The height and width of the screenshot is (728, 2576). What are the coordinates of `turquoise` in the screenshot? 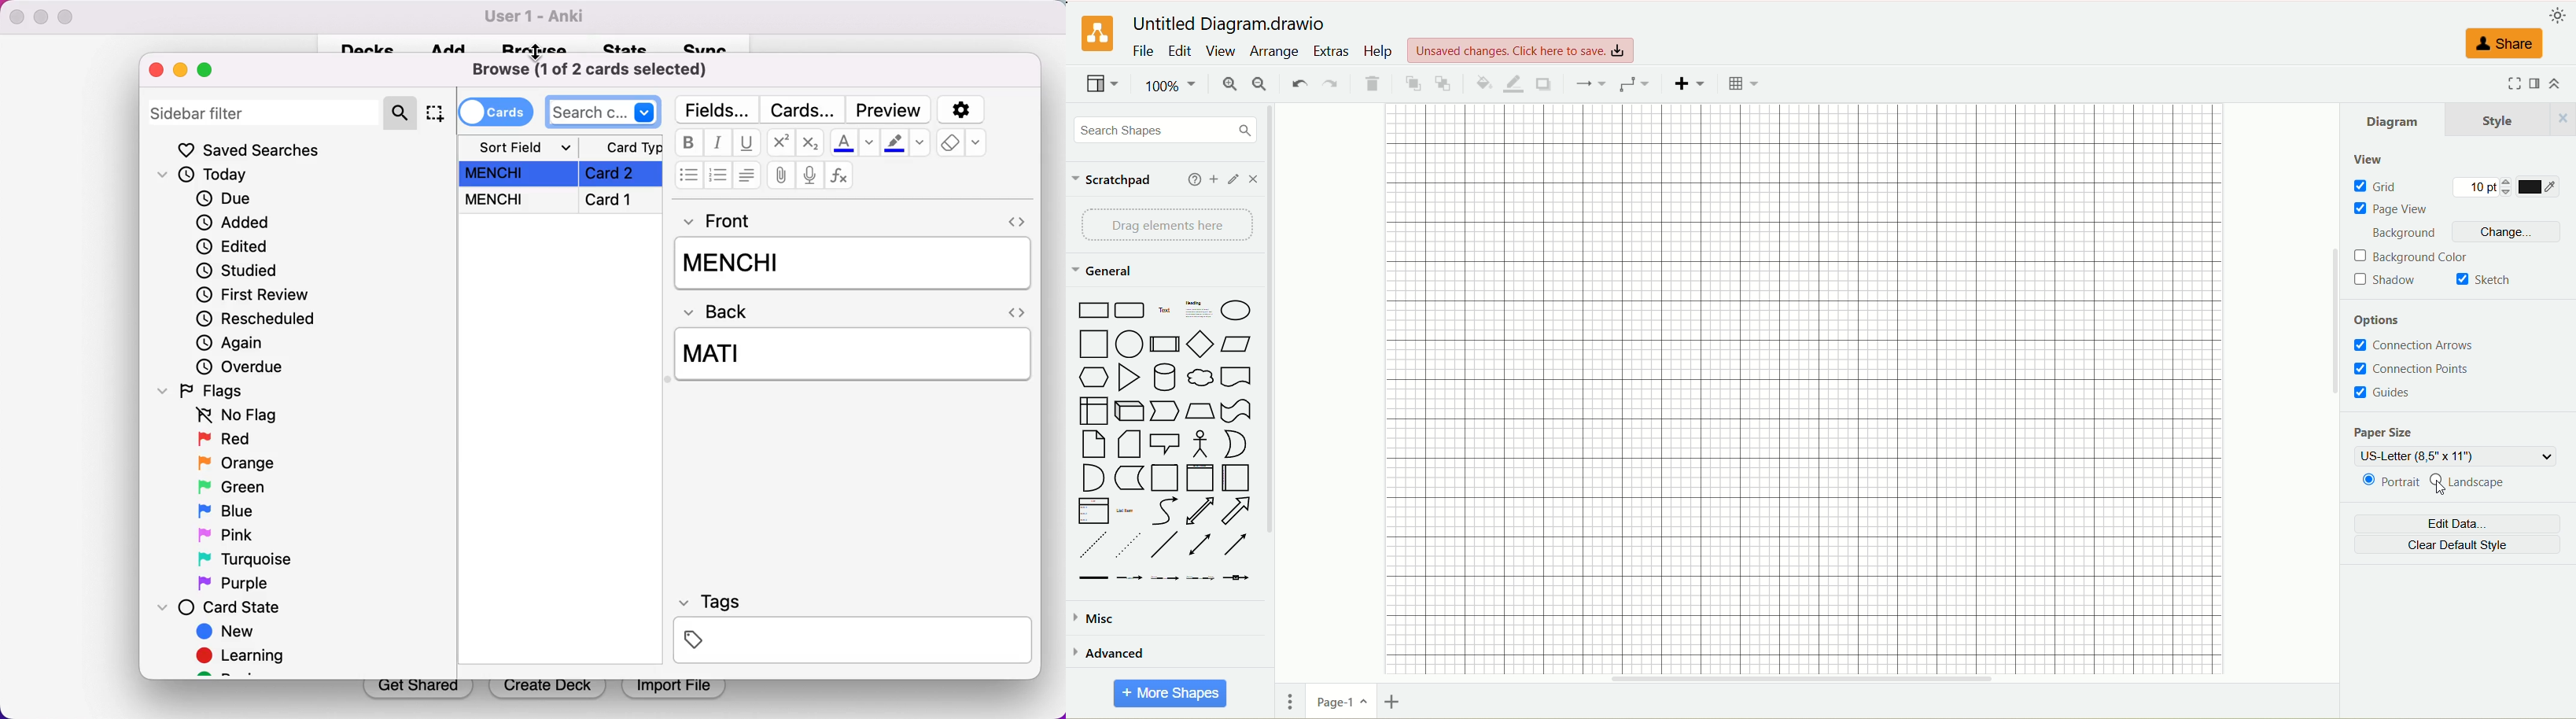 It's located at (243, 561).